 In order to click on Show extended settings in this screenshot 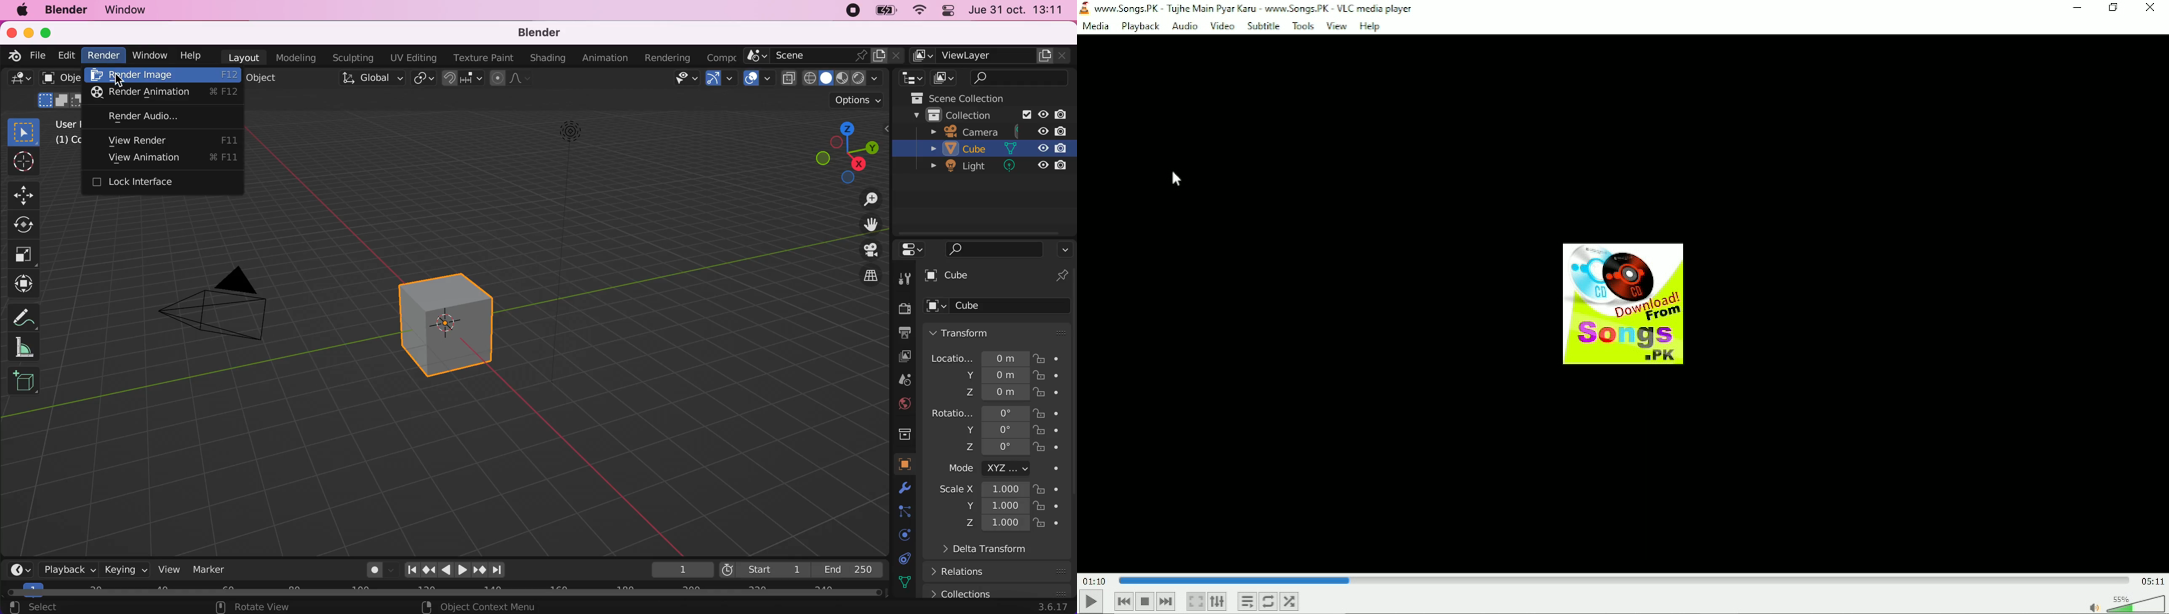, I will do `click(1218, 602)`.